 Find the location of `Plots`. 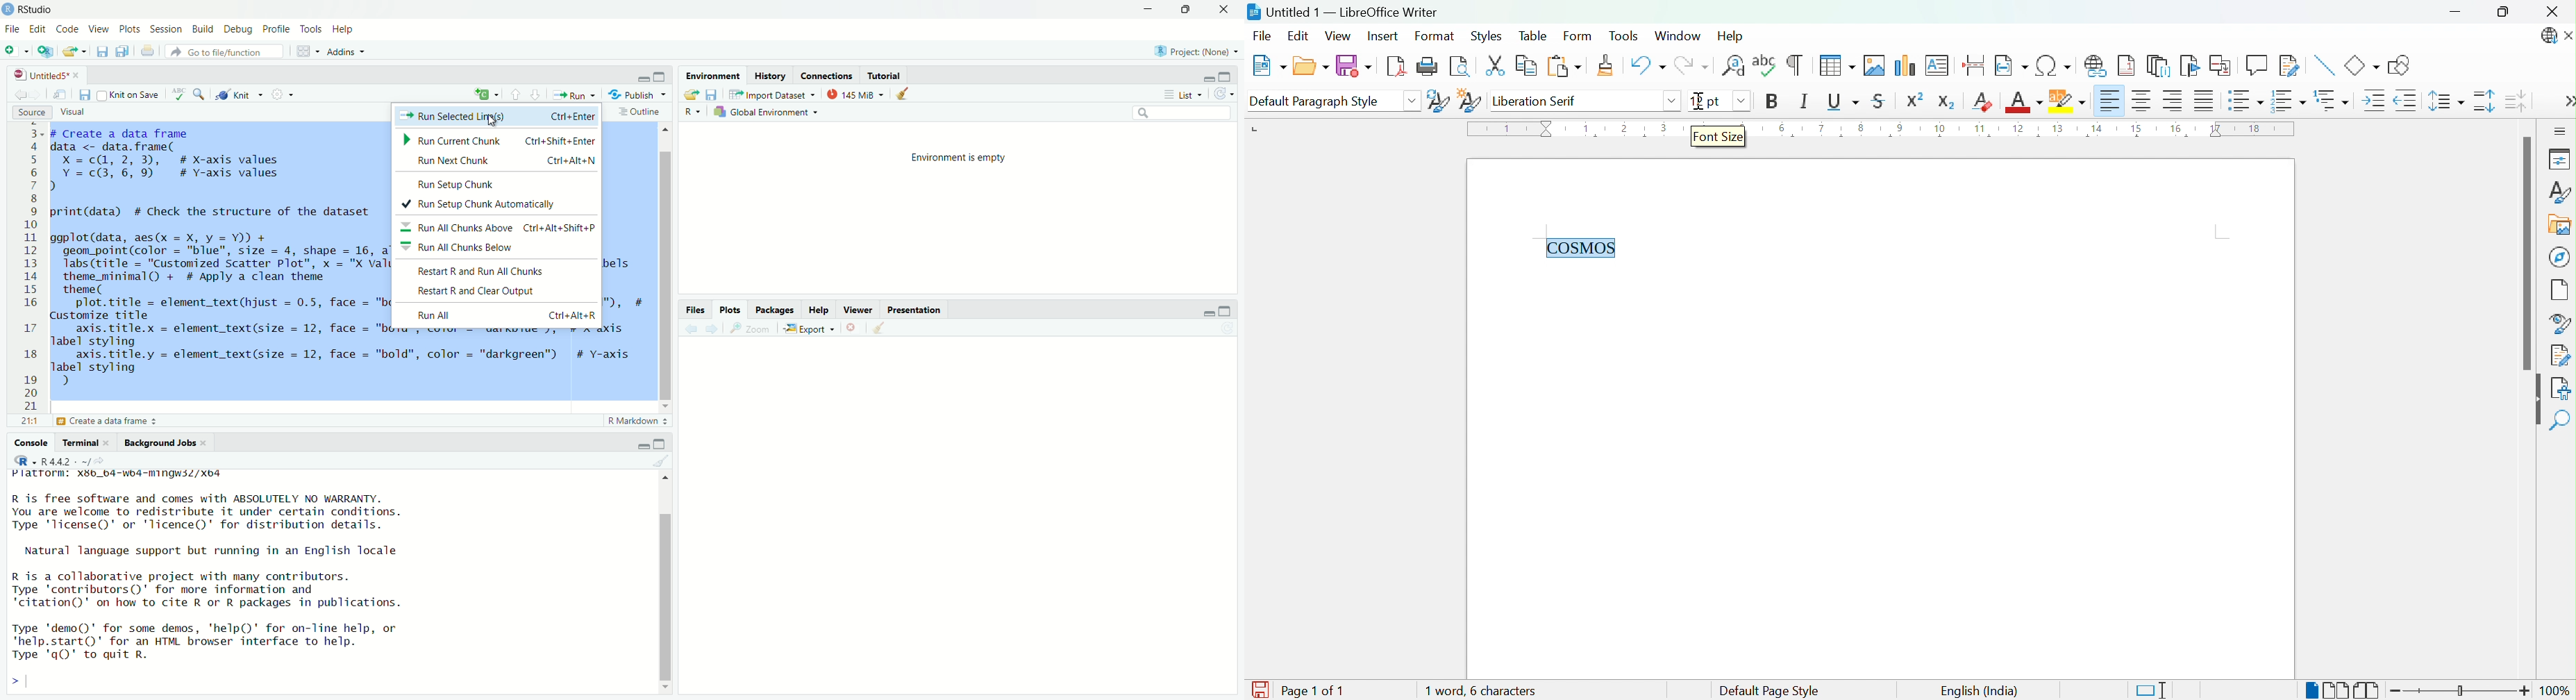

Plots is located at coordinates (132, 30).